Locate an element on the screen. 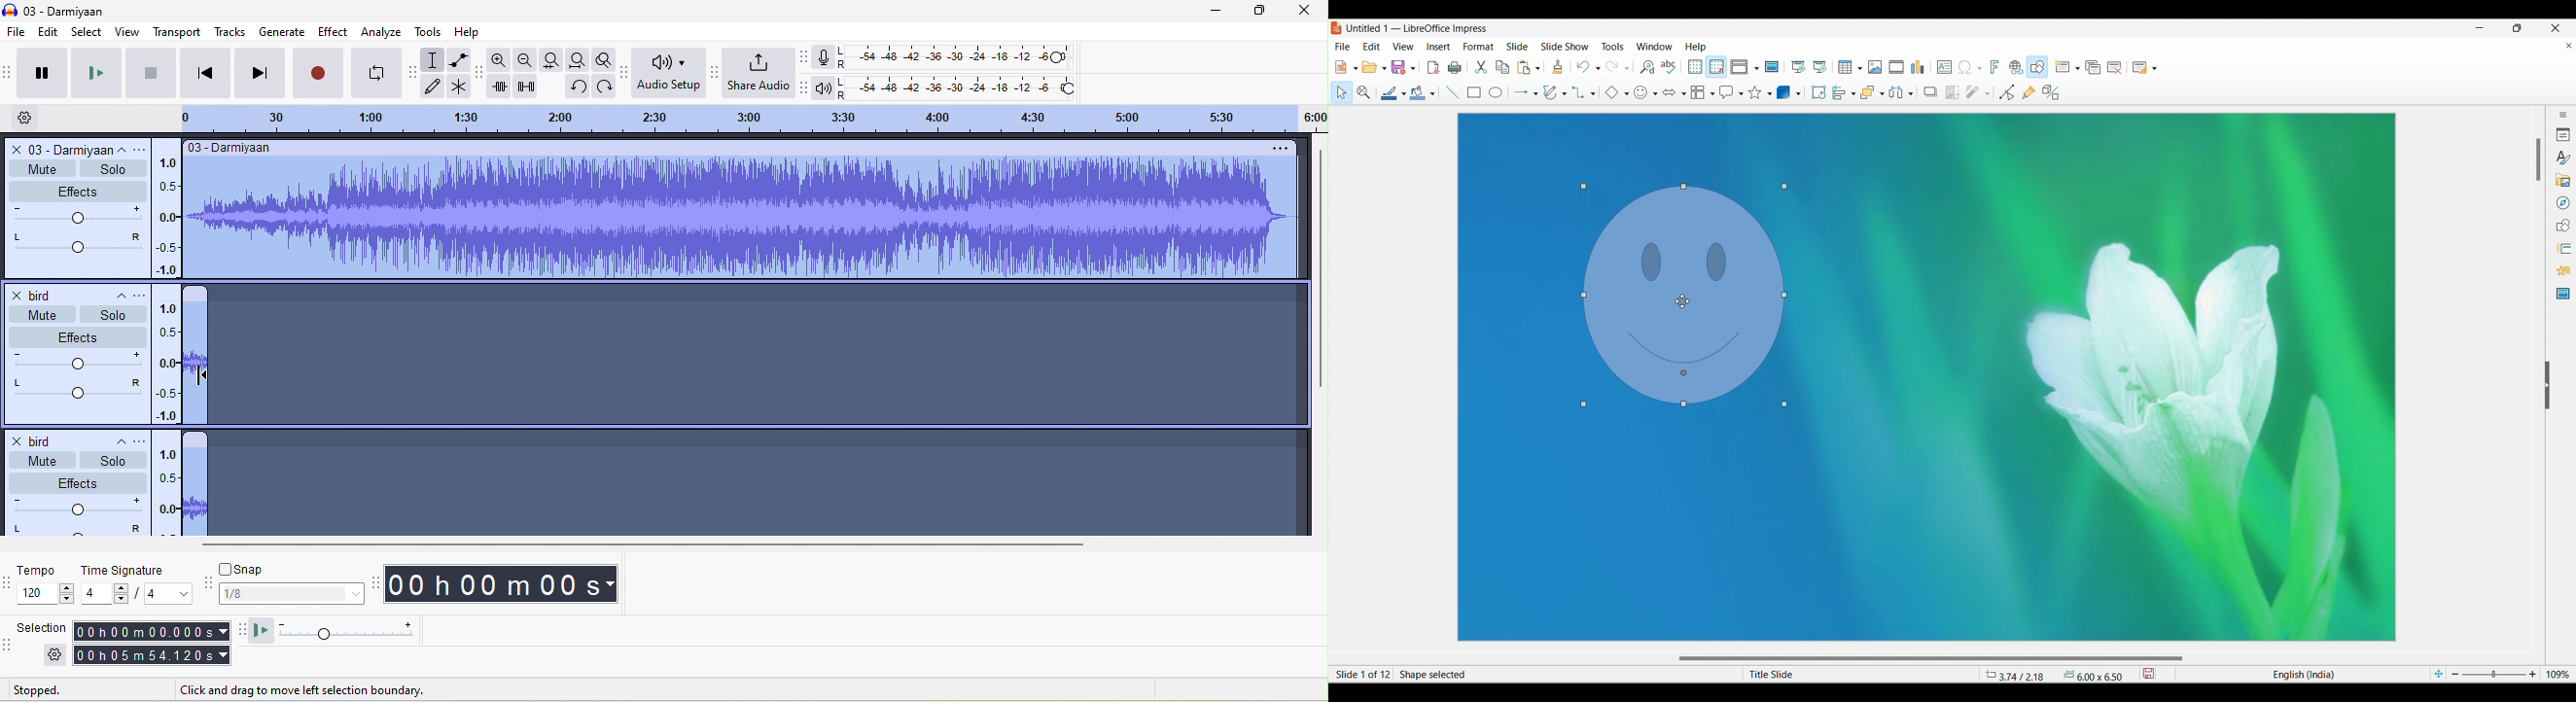 This screenshot has width=2576, height=728. pause is located at coordinates (46, 73).